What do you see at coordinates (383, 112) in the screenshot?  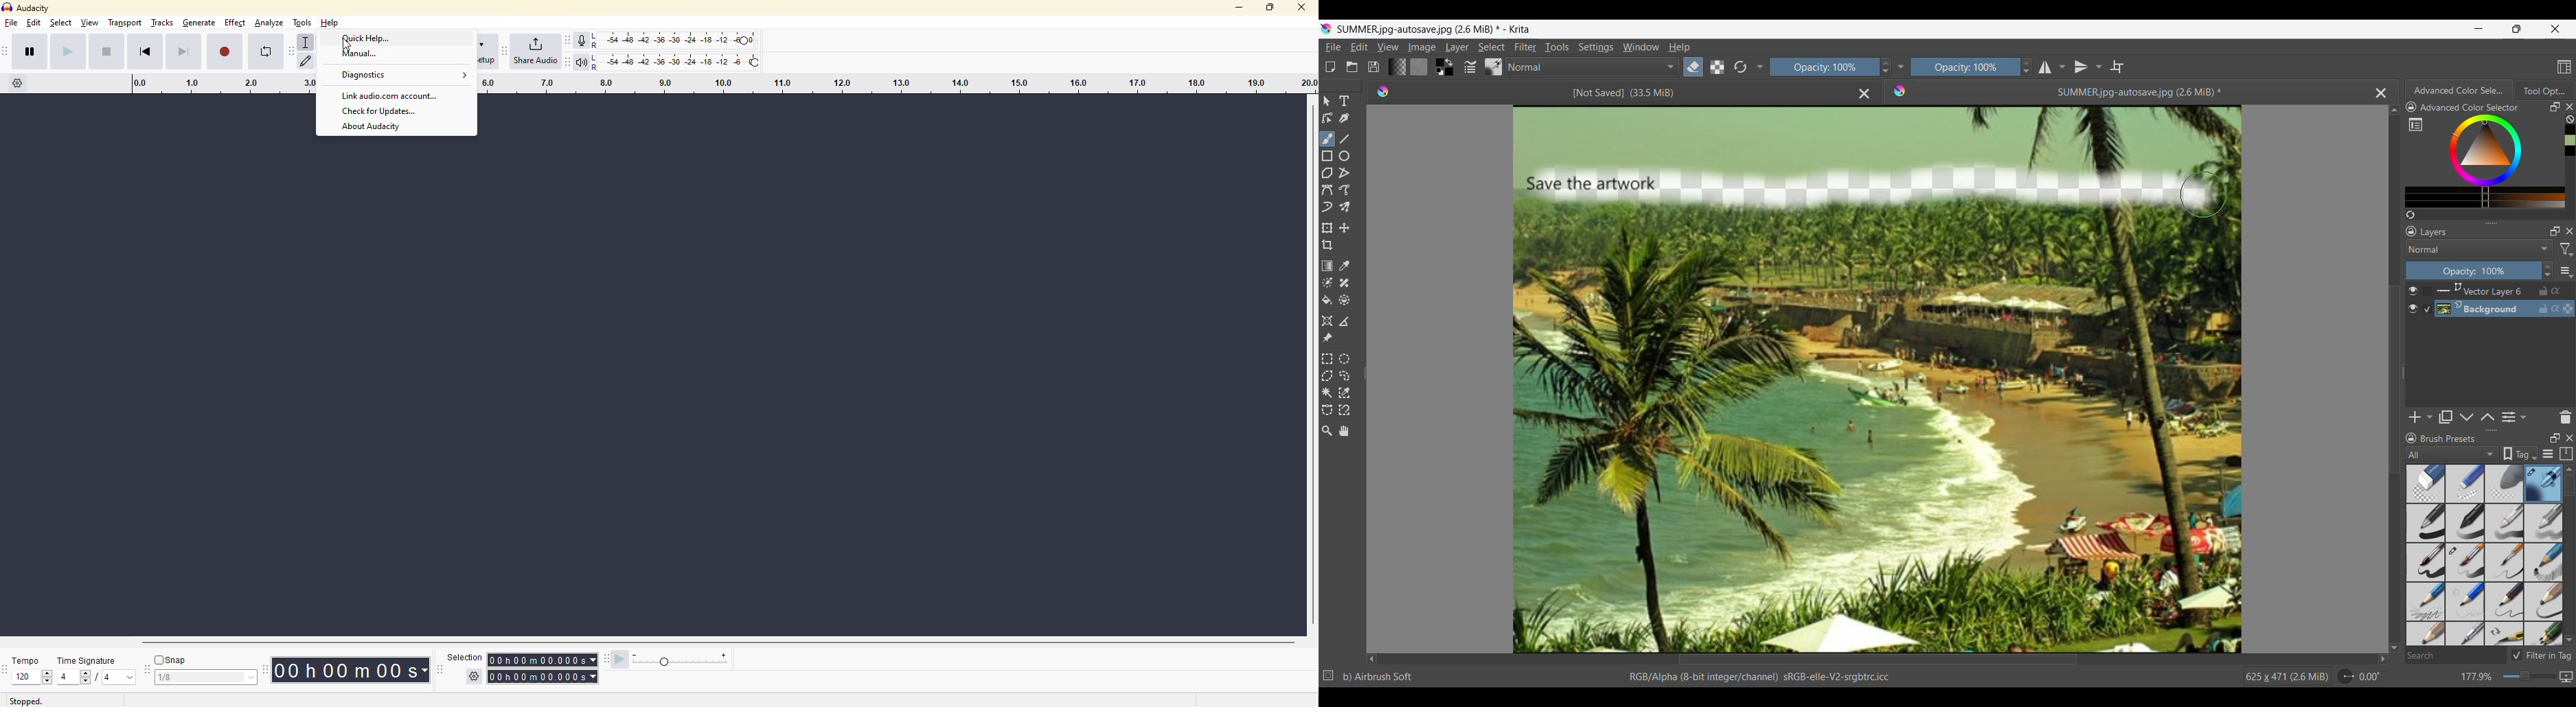 I see `check for updates` at bounding box center [383, 112].